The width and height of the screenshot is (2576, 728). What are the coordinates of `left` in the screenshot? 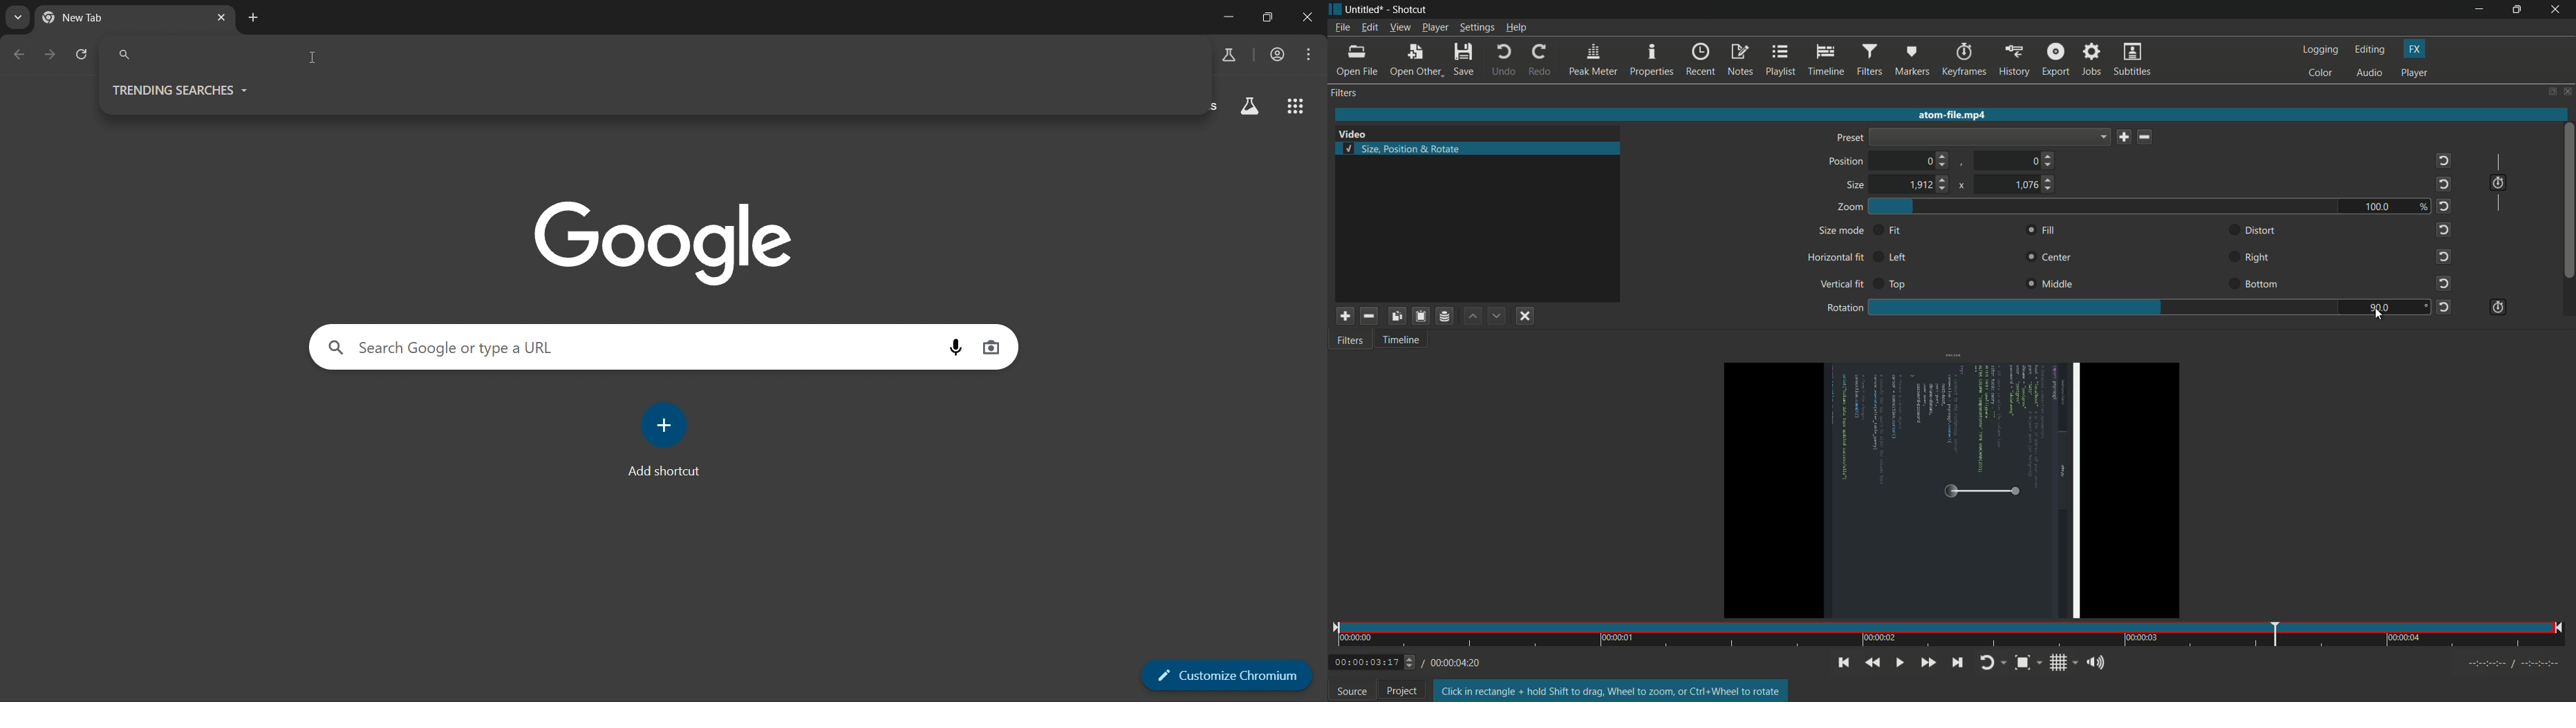 It's located at (1898, 258).